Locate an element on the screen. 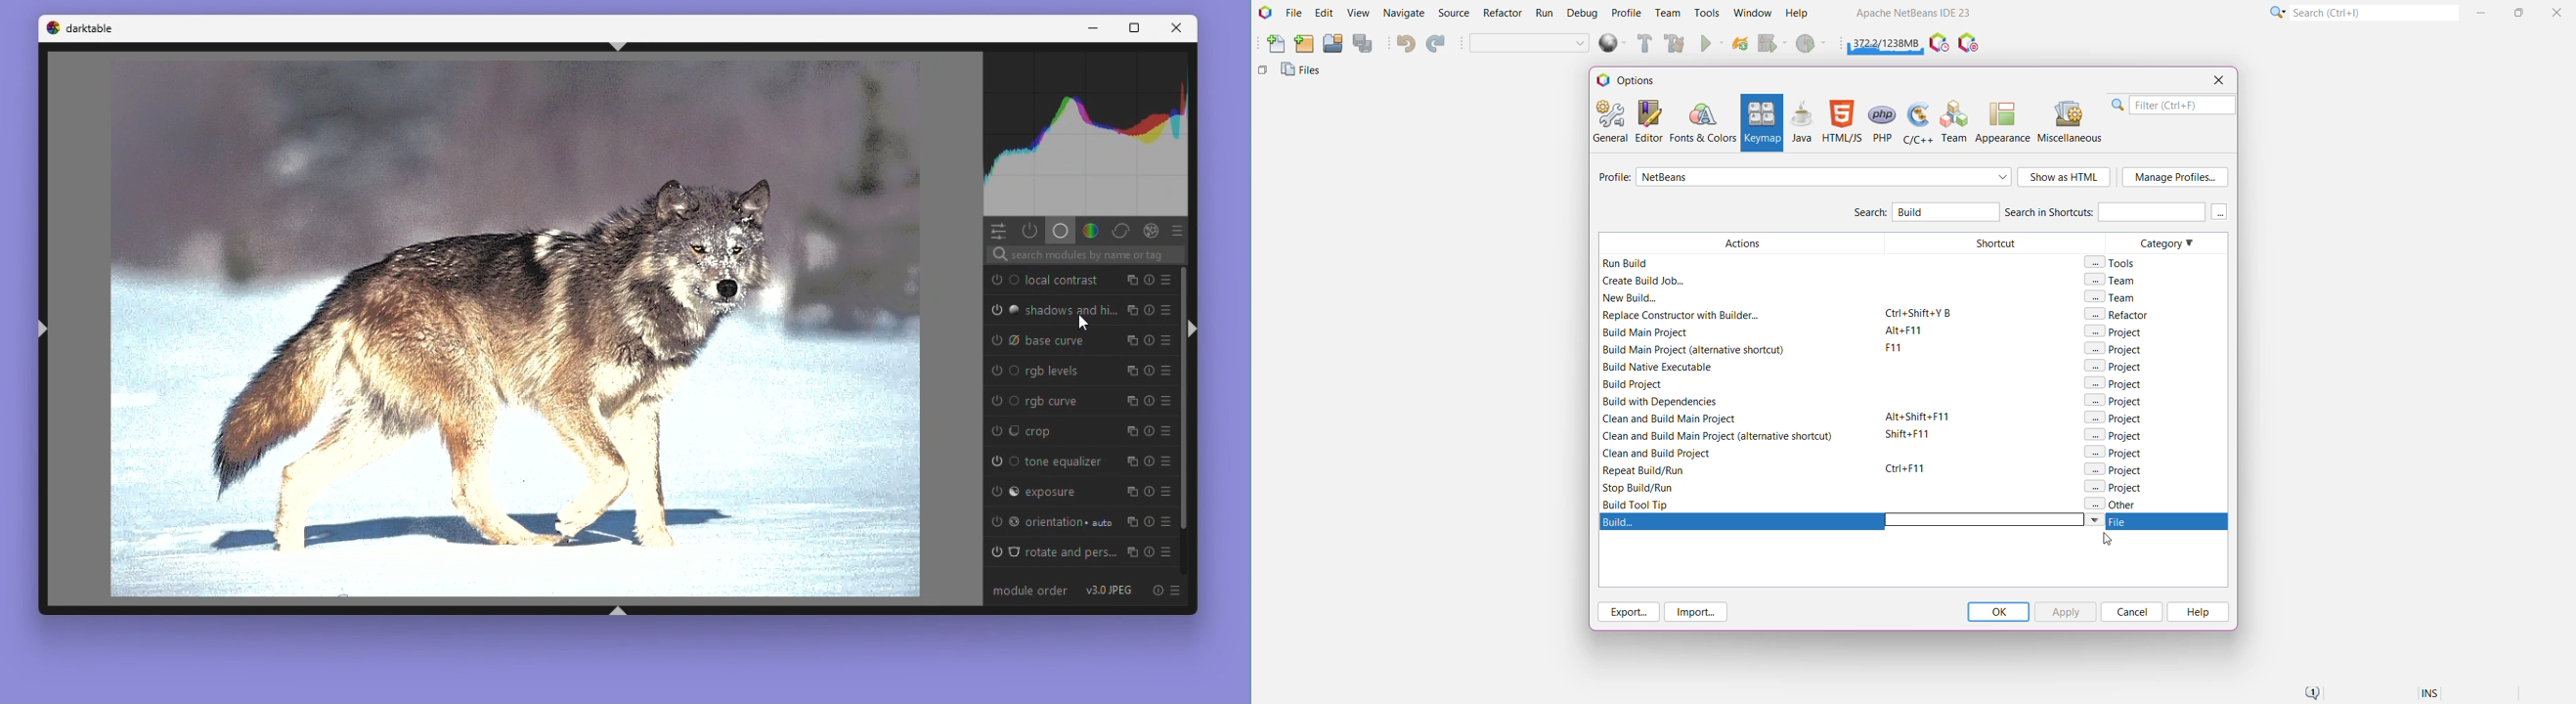  New File is located at coordinates (1273, 45).